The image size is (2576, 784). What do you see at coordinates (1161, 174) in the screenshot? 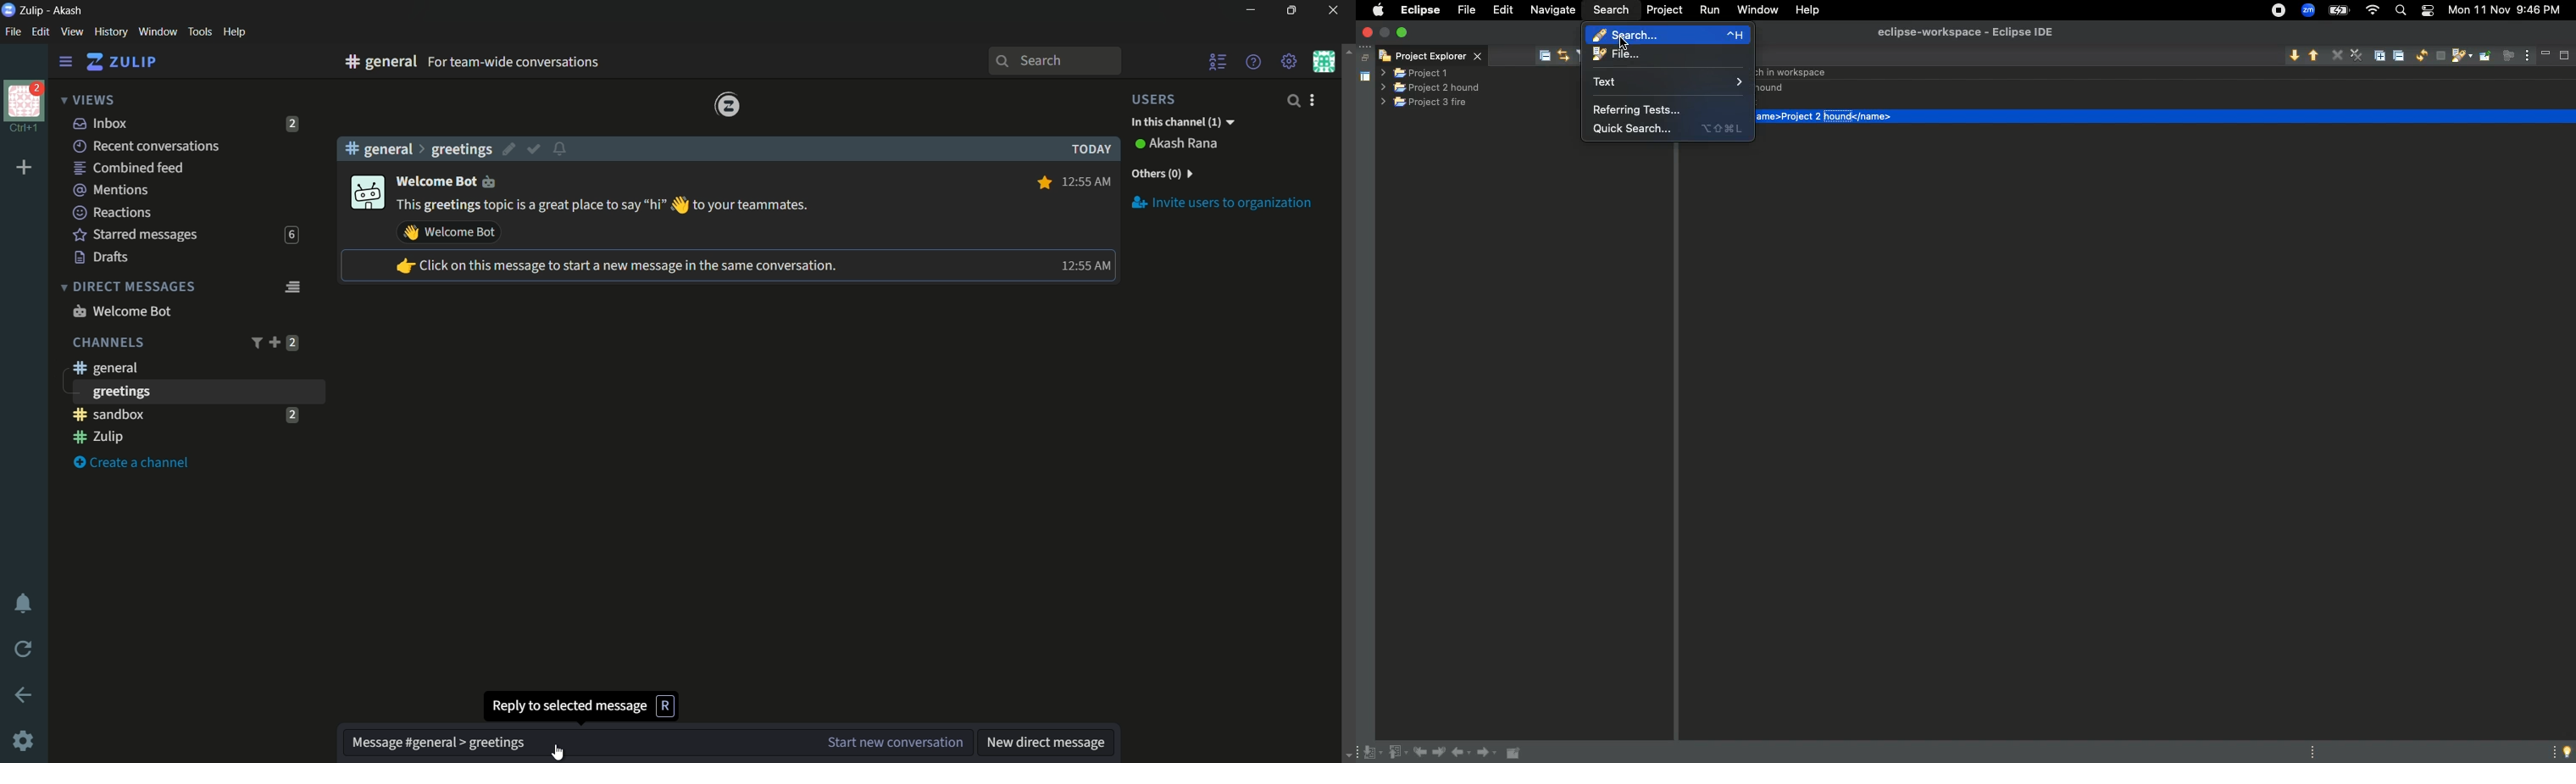
I see `others (0)` at bounding box center [1161, 174].